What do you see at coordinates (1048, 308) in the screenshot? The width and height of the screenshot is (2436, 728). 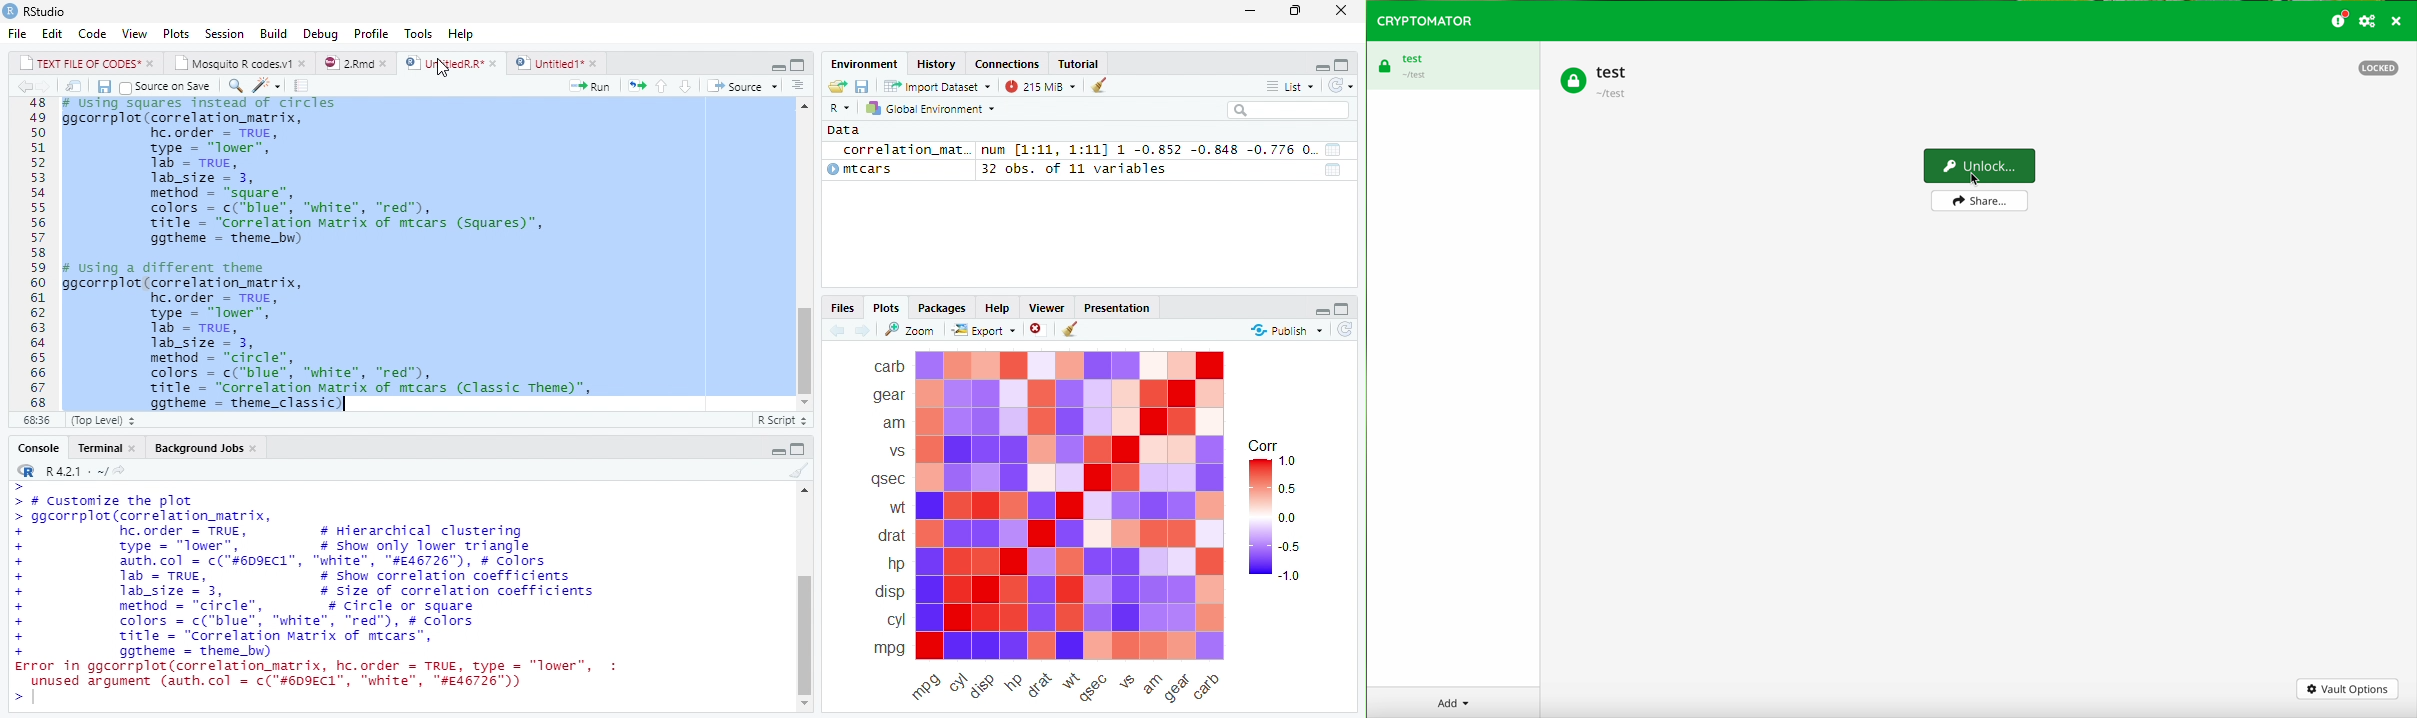 I see `Viewer` at bounding box center [1048, 308].